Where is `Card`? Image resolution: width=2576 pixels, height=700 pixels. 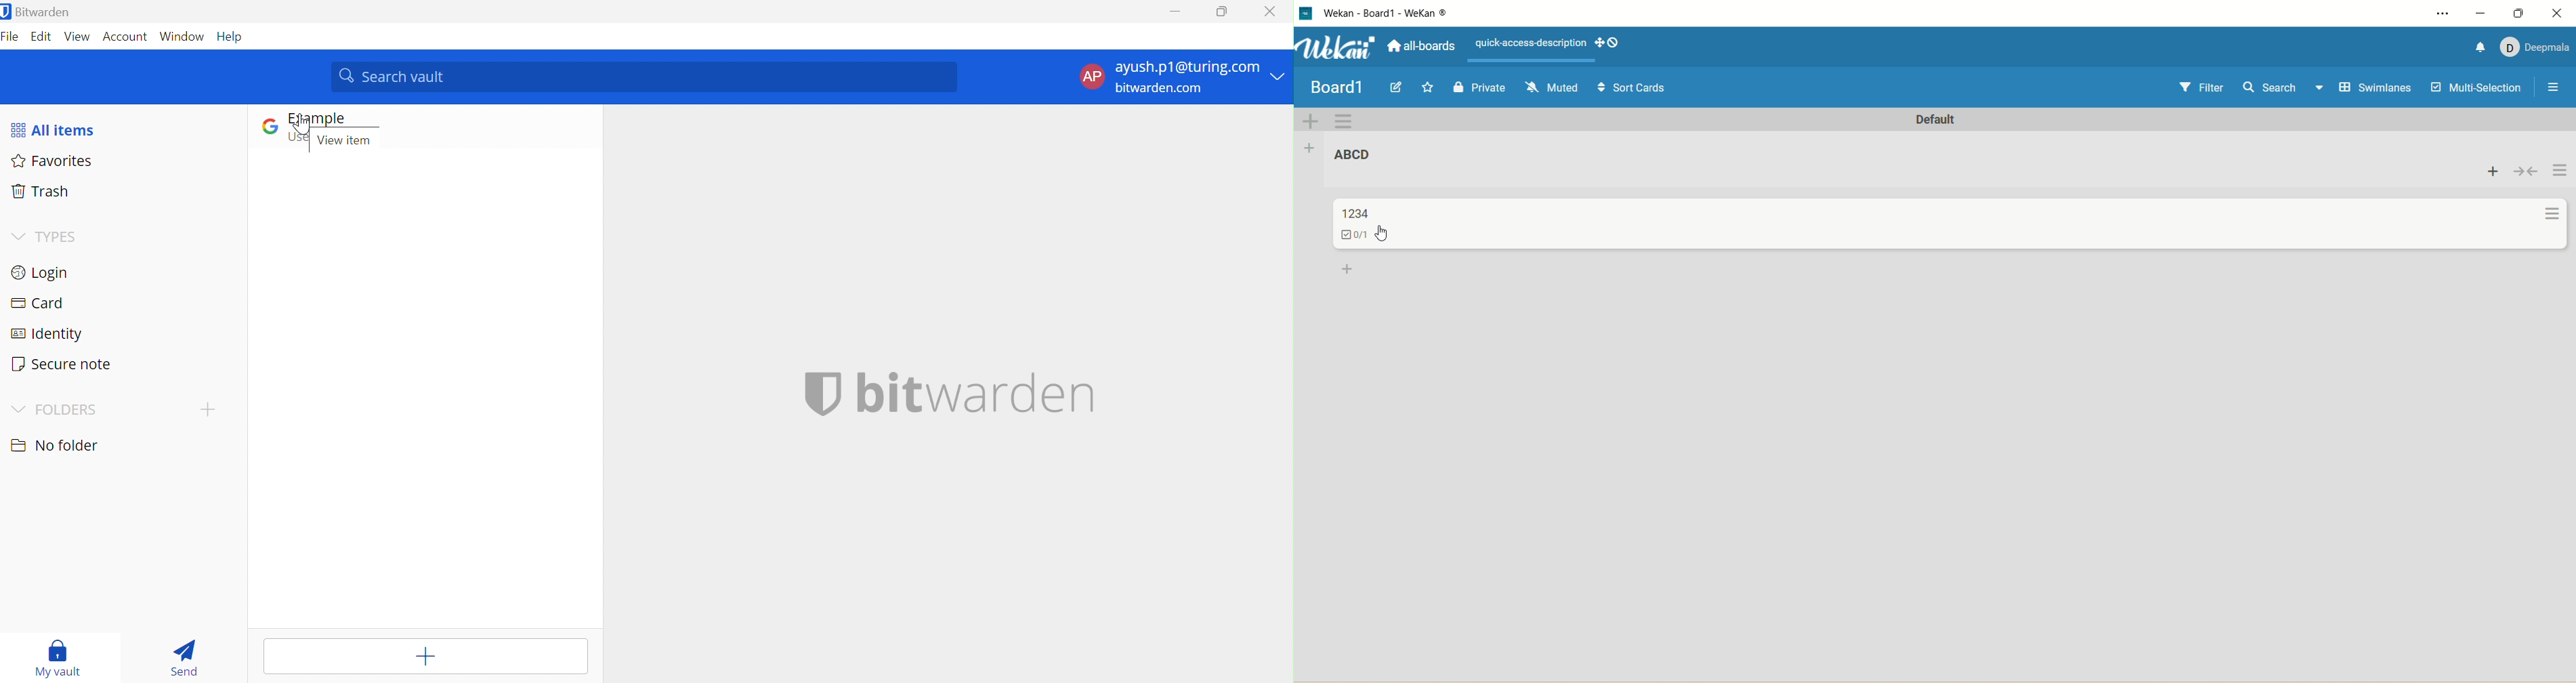 Card is located at coordinates (37, 302).